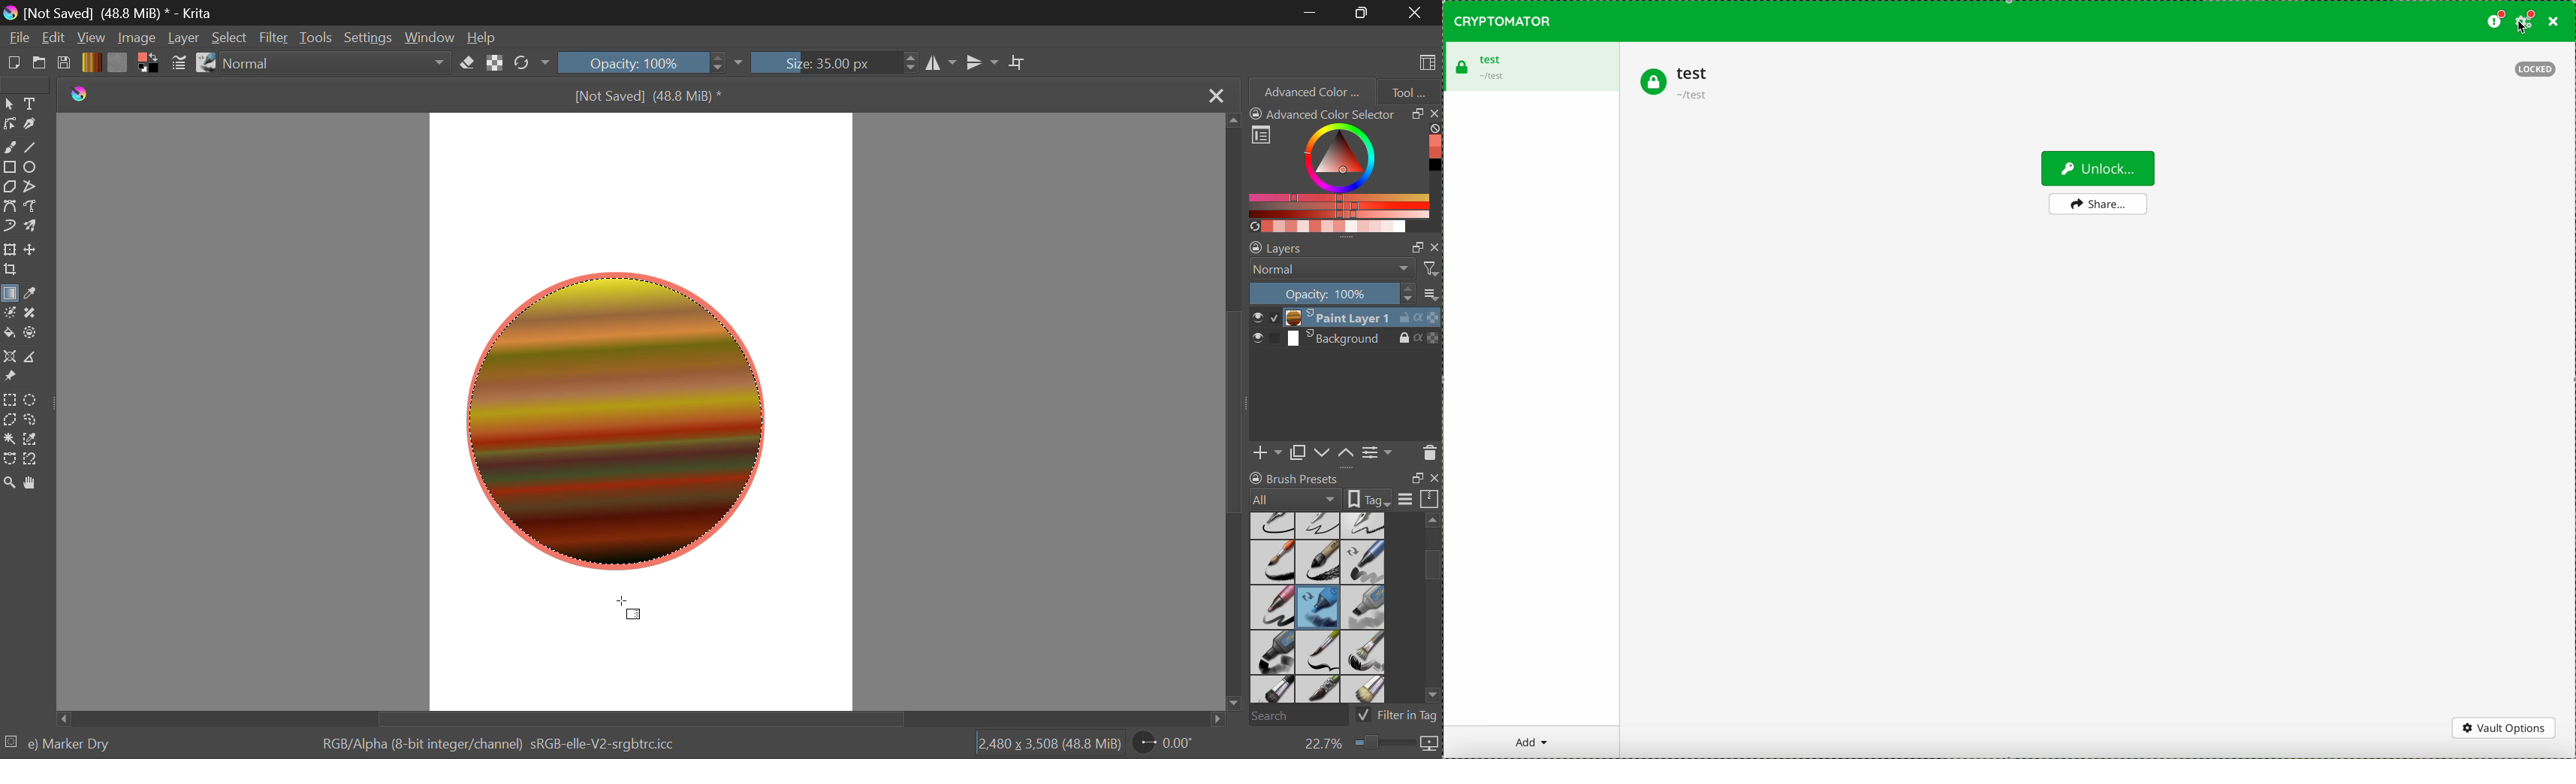 The width and height of the screenshot is (2576, 784). Describe the element at coordinates (35, 440) in the screenshot. I see `Similar Color Selection` at that location.